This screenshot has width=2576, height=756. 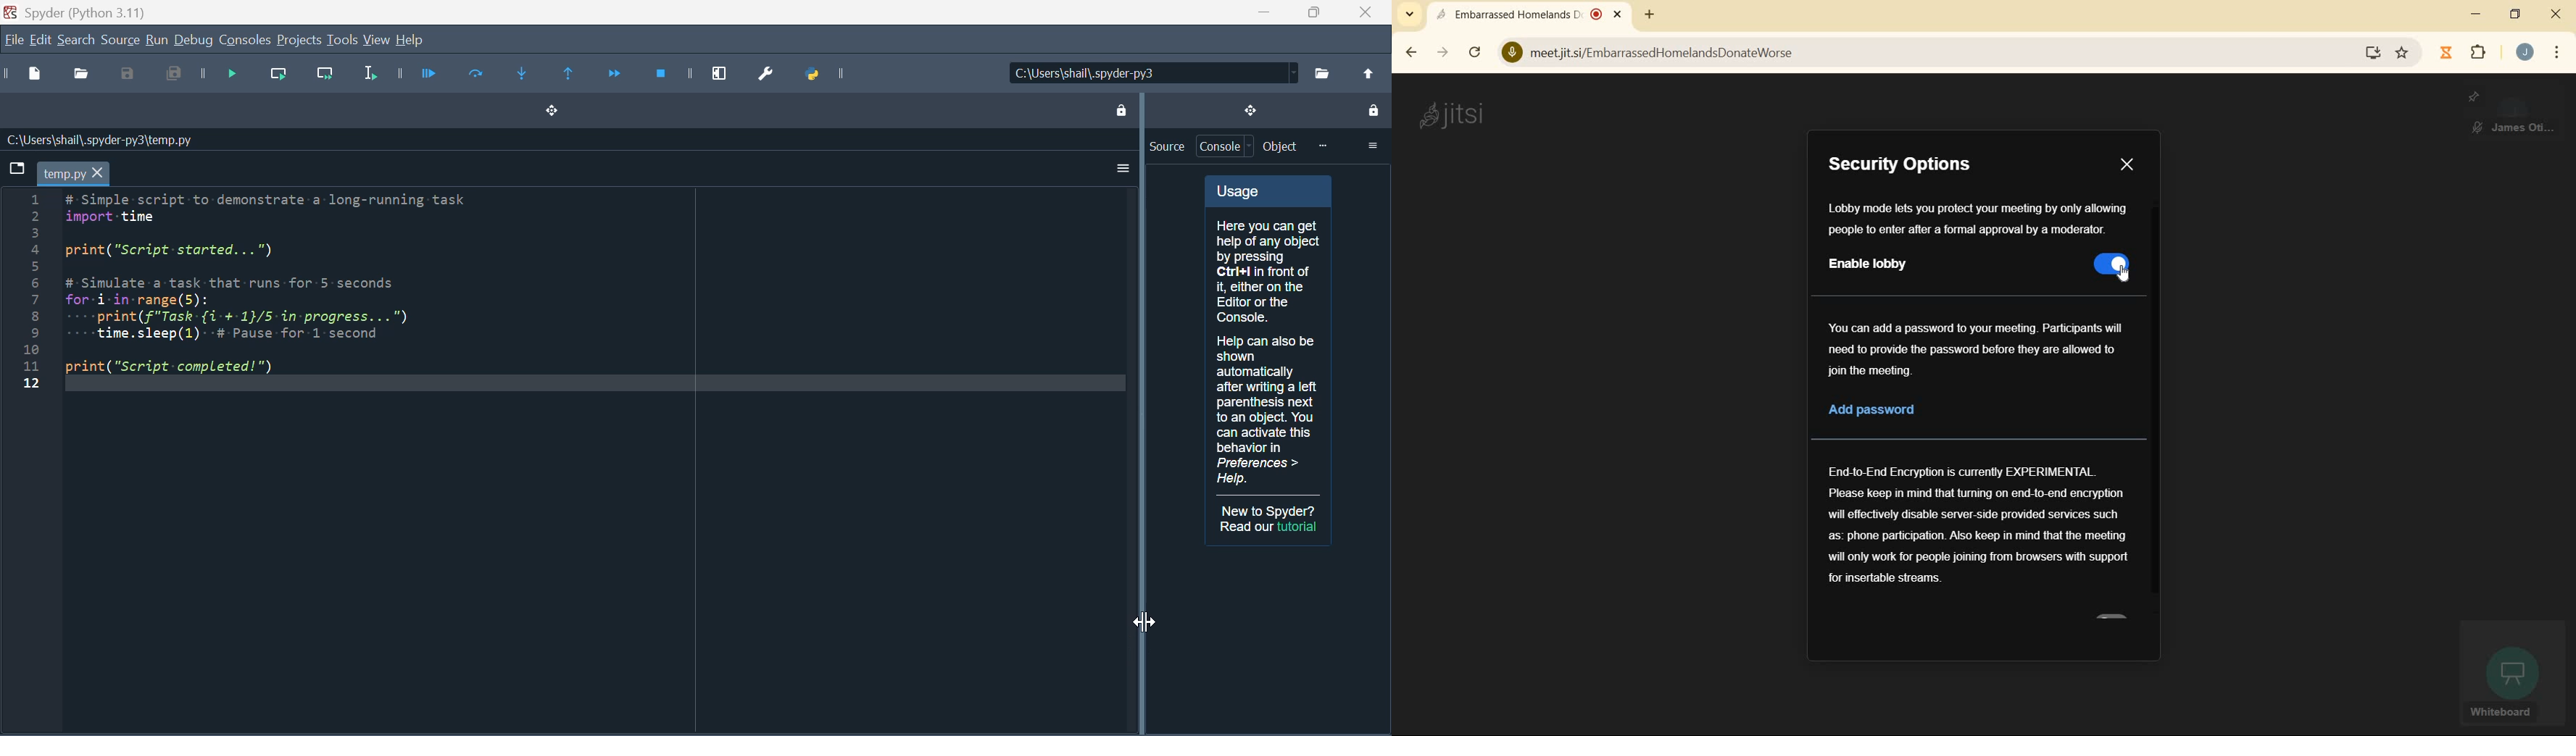 I want to click on C:\Users\shail\.spyder-py3\temp.py, so click(x=98, y=140).